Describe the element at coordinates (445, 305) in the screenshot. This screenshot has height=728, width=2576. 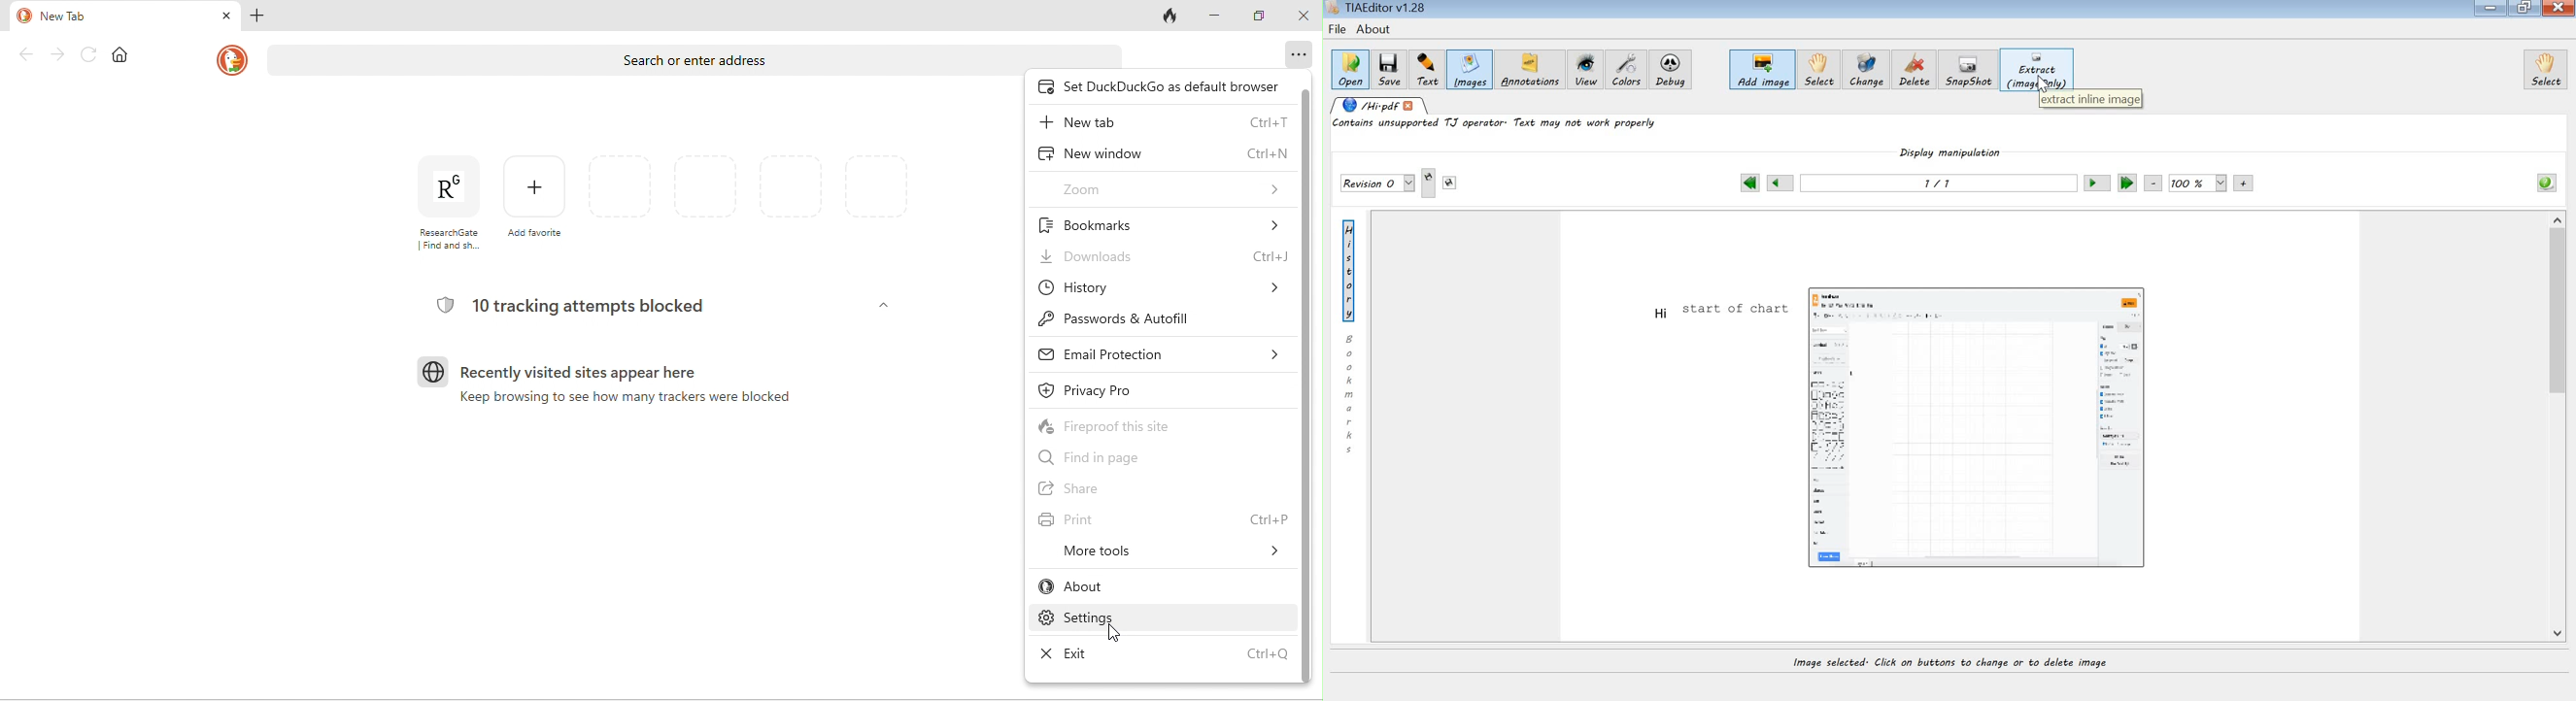
I see `tracking logo` at that location.